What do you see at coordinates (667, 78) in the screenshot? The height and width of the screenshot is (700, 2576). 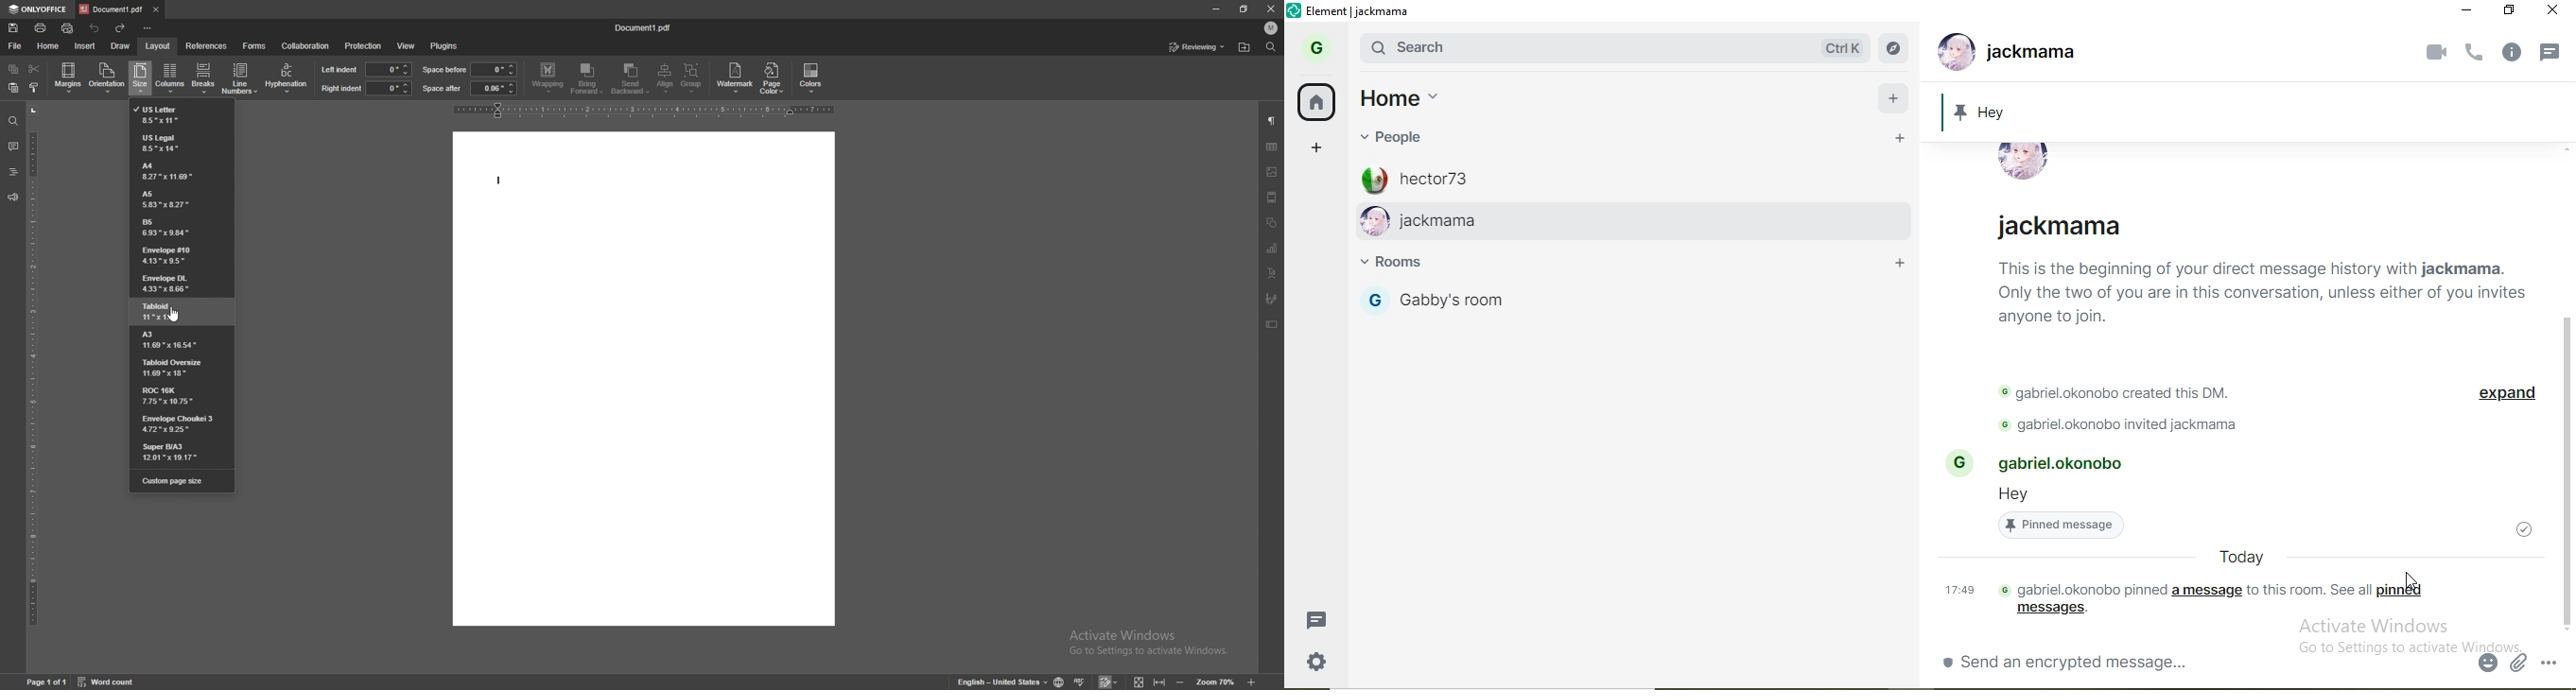 I see `align` at bounding box center [667, 78].